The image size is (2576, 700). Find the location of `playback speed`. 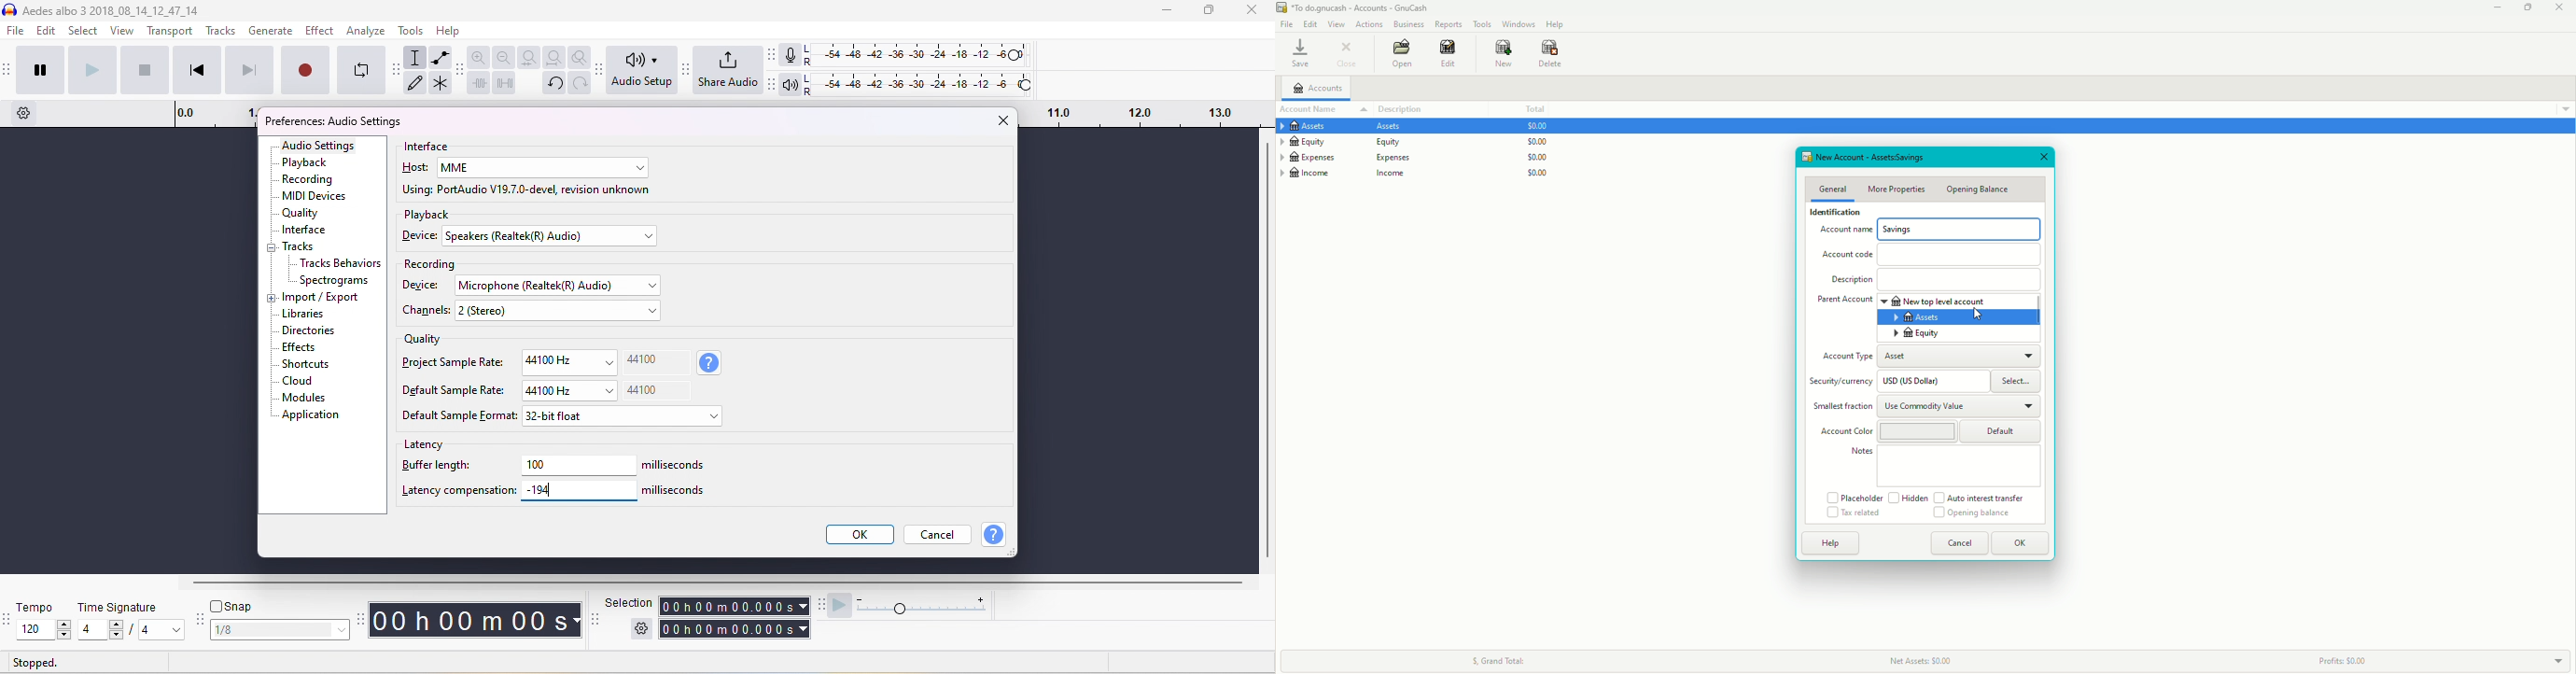

playback speed is located at coordinates (926, 606).